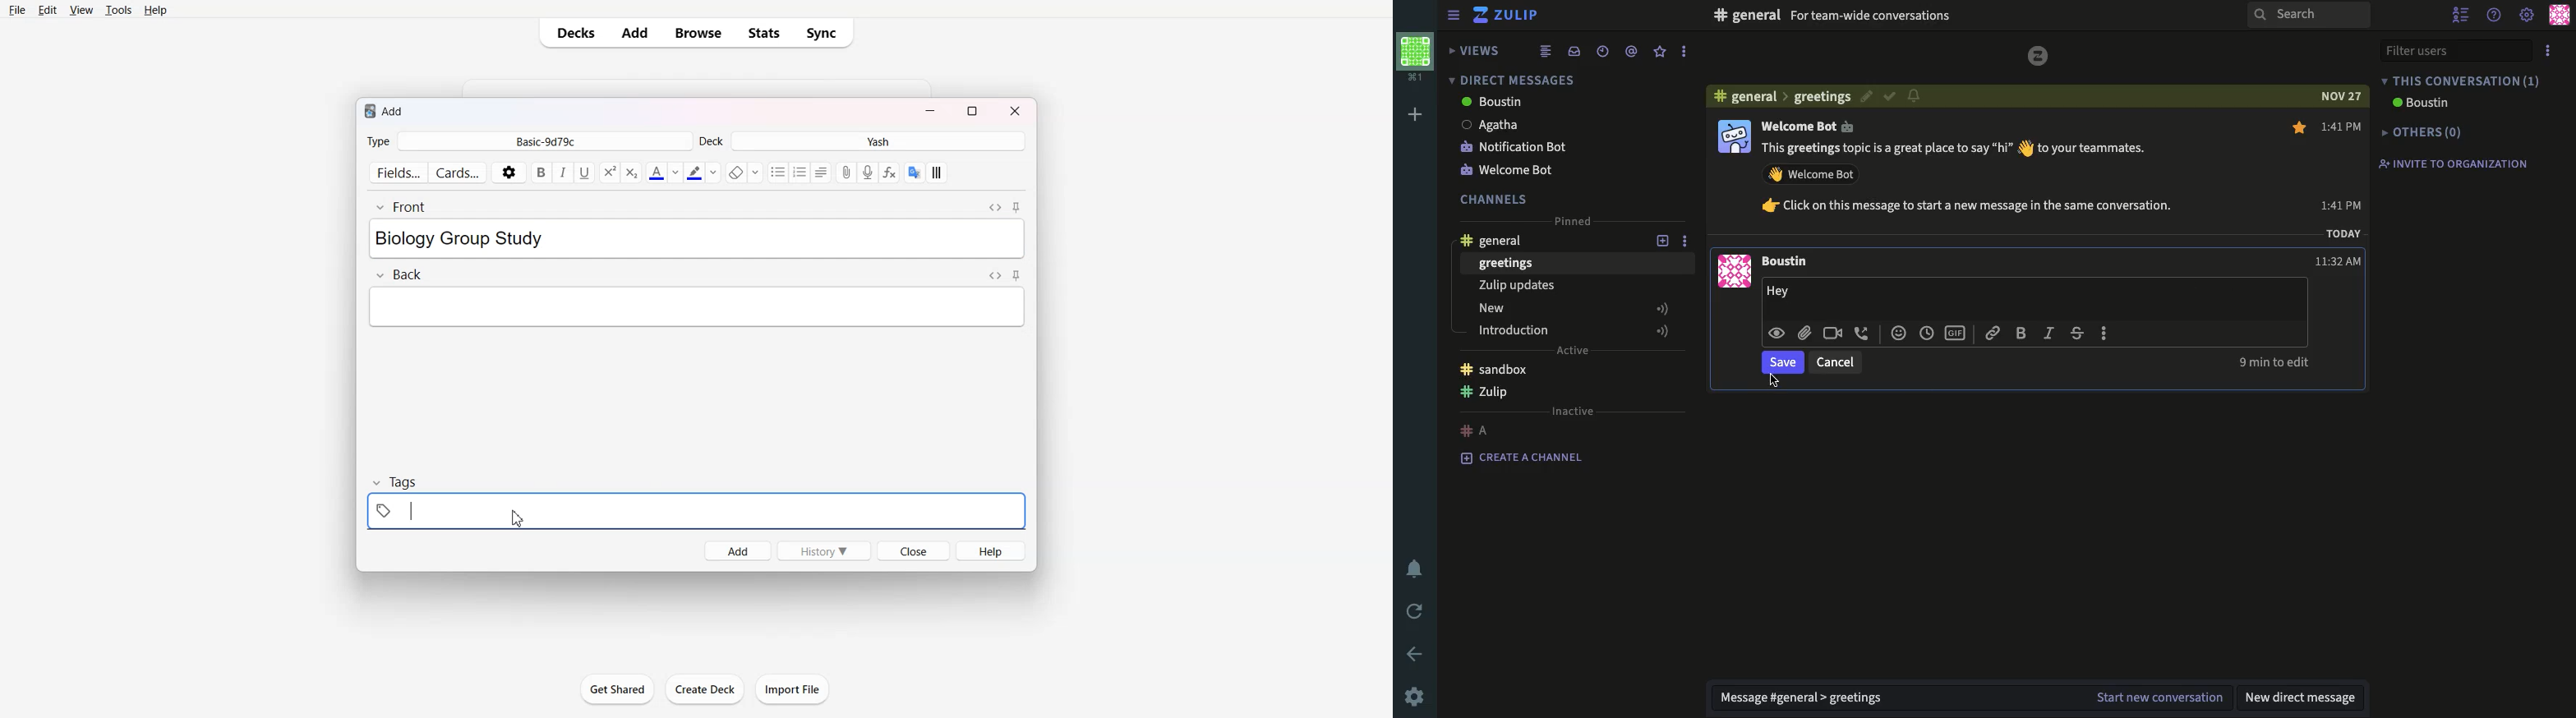 The height and width of the screenshot is (728, 2576). I want to click on Toggle HTML Editor, so click(995, 276).